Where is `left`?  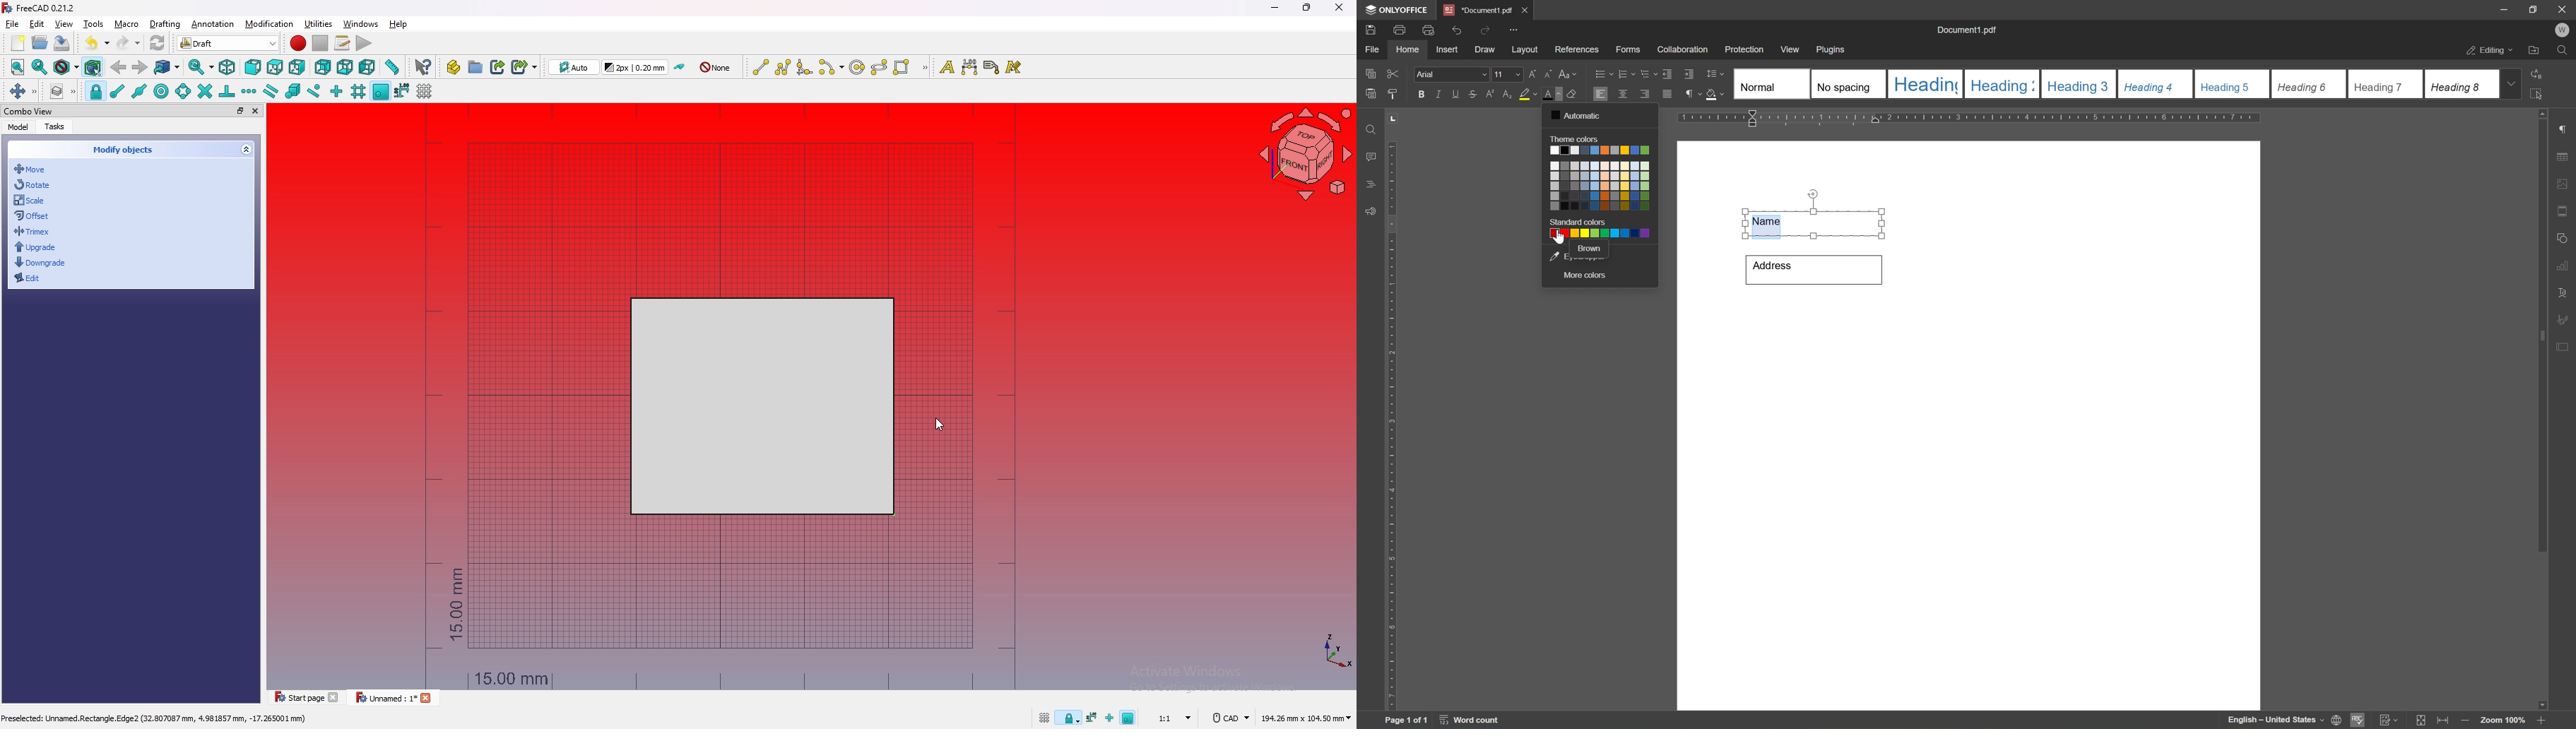
left is located at coordinates (367, 68).